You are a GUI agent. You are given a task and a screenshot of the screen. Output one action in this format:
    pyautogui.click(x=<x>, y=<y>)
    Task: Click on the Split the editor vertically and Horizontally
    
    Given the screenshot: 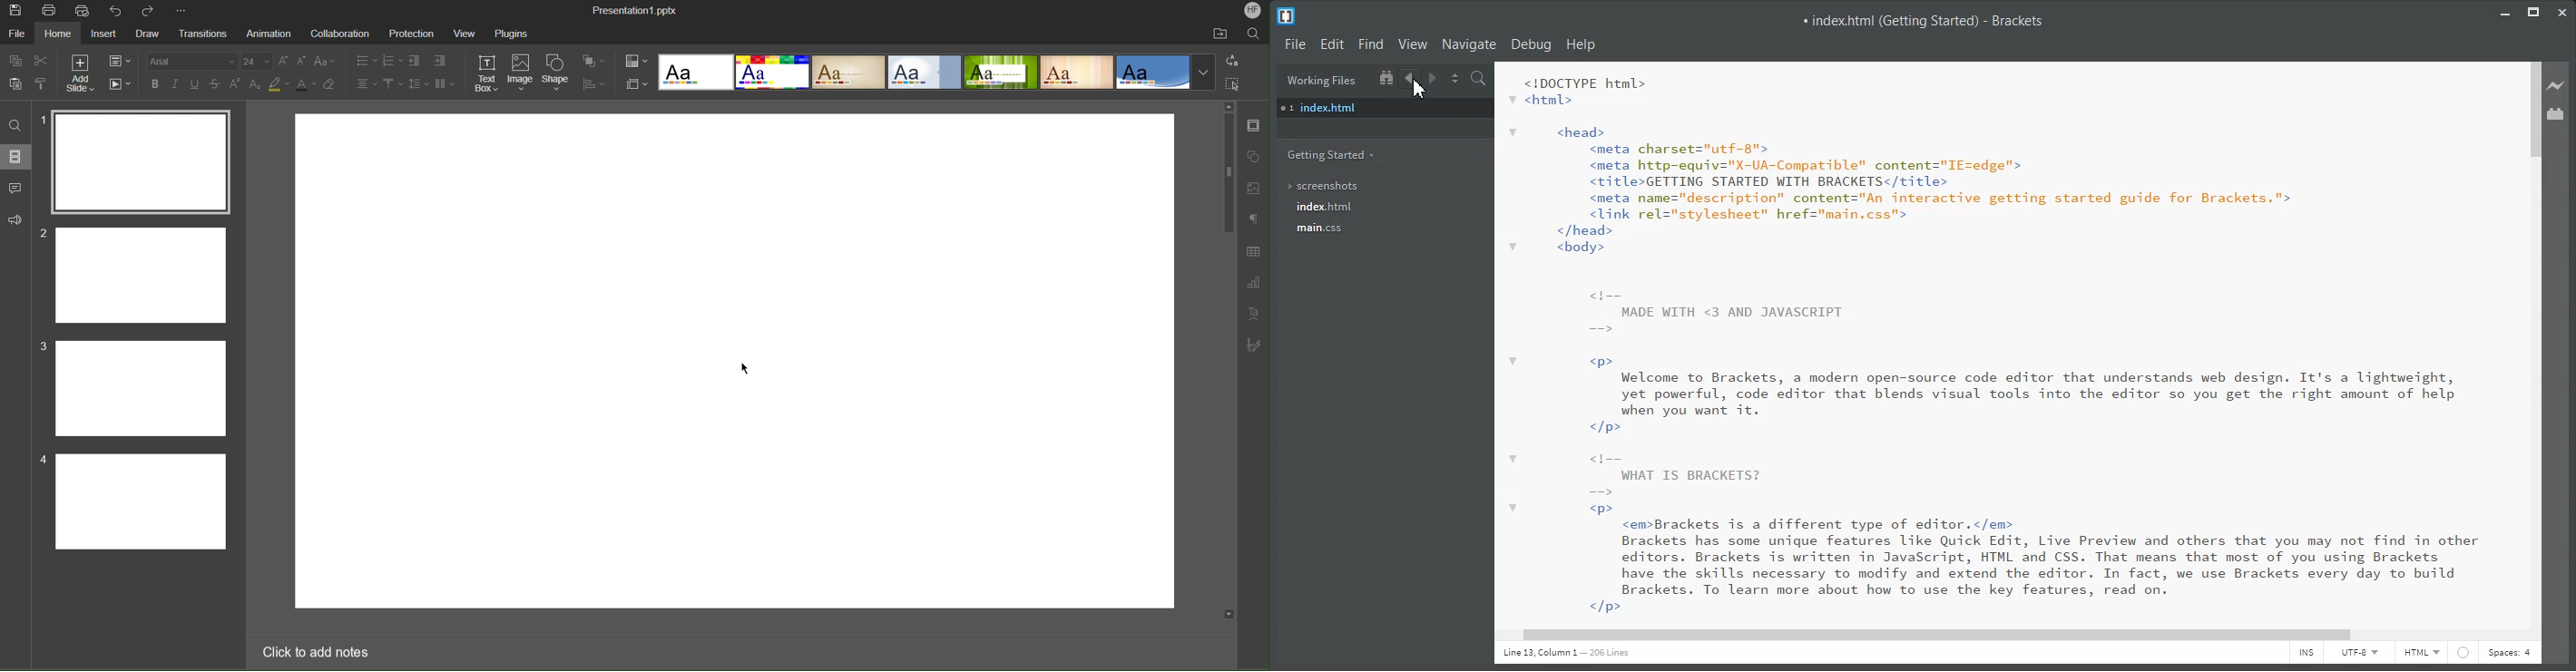 What is the action you would take?
    pyautogui.click(x=1455, y=79)
    